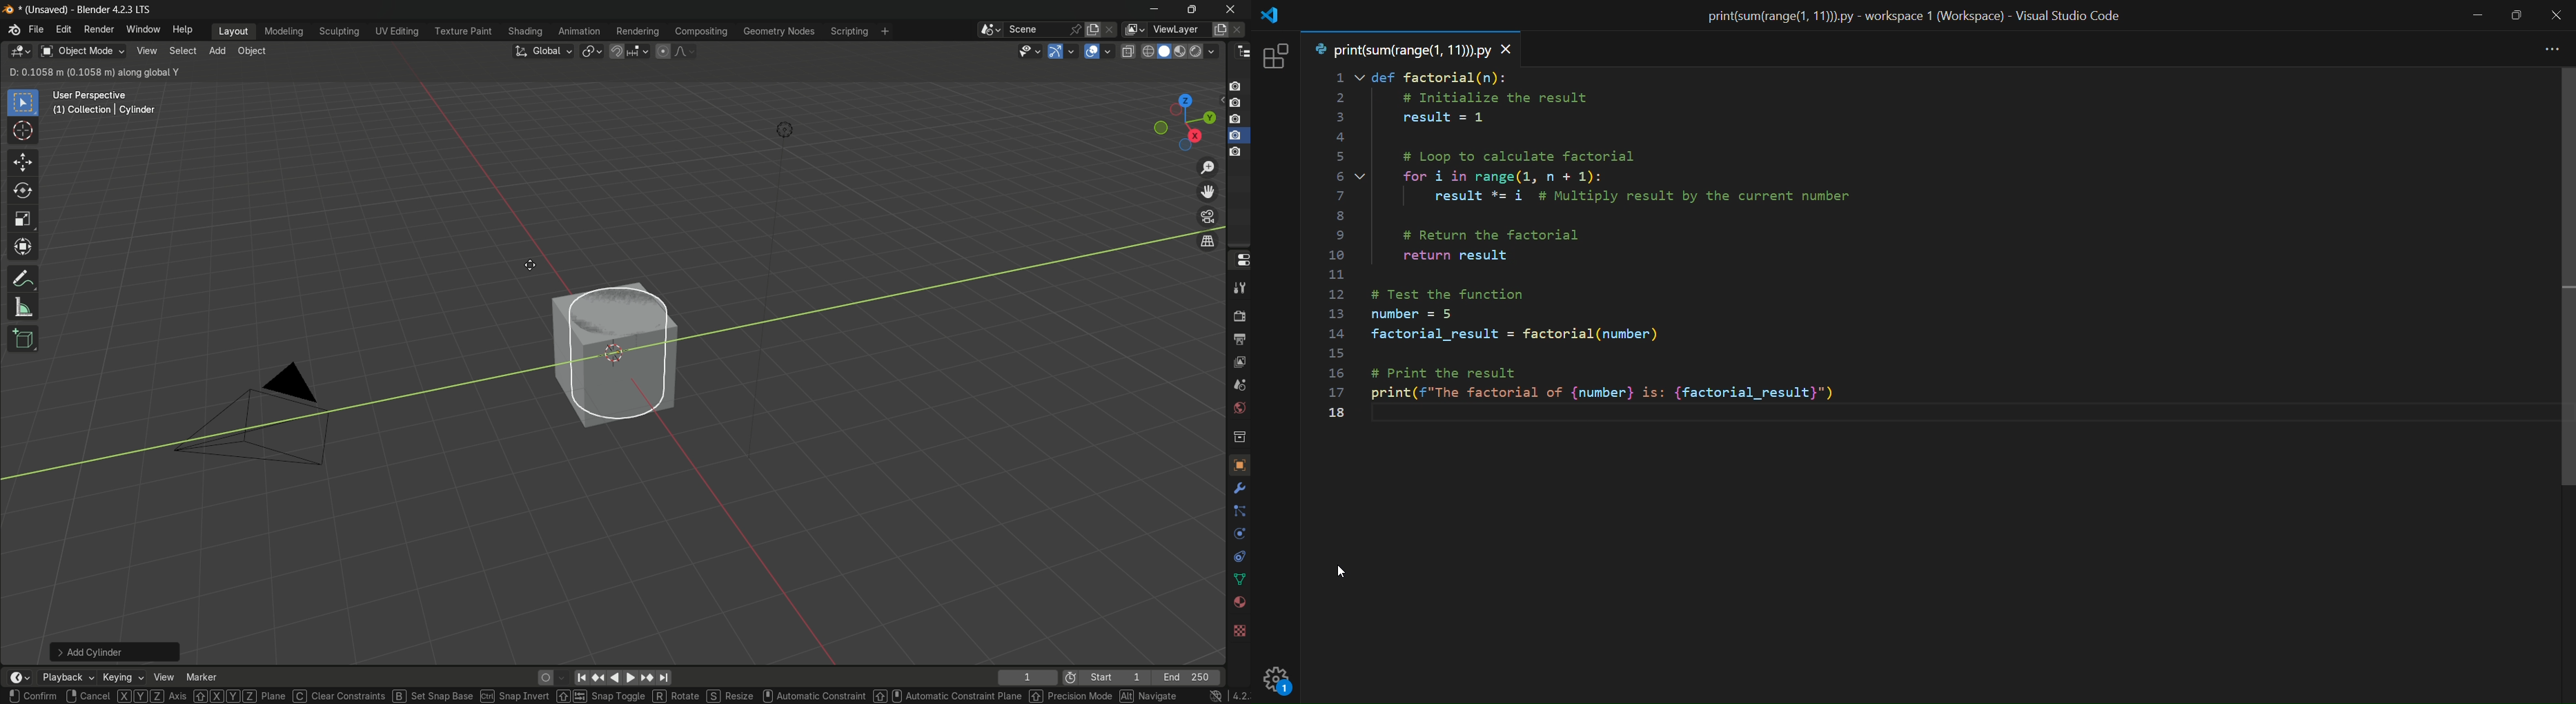 The height and width of the screenshot is (728, 2576). Describe the element at coordinates (1346, 576) in the screenshot. I see `cursor` at that location.